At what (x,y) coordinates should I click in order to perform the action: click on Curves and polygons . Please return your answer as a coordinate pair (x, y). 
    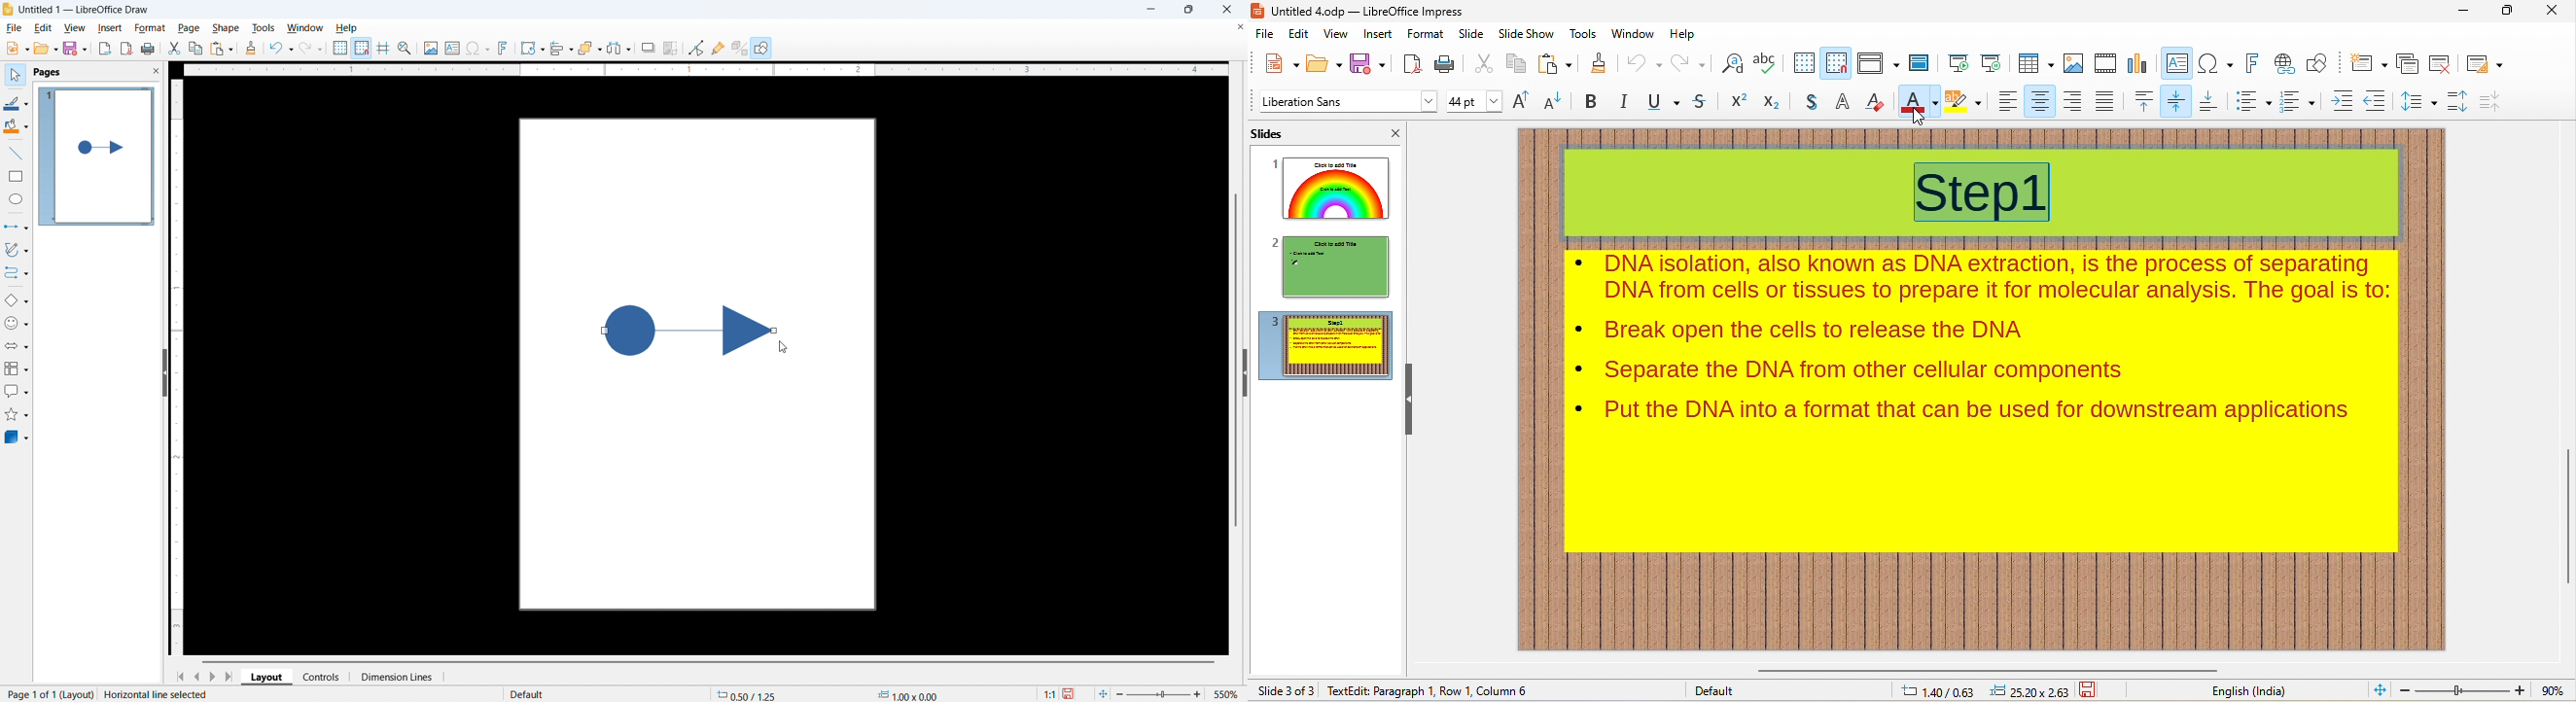
    Looking at the image, I should click on (16, 250).